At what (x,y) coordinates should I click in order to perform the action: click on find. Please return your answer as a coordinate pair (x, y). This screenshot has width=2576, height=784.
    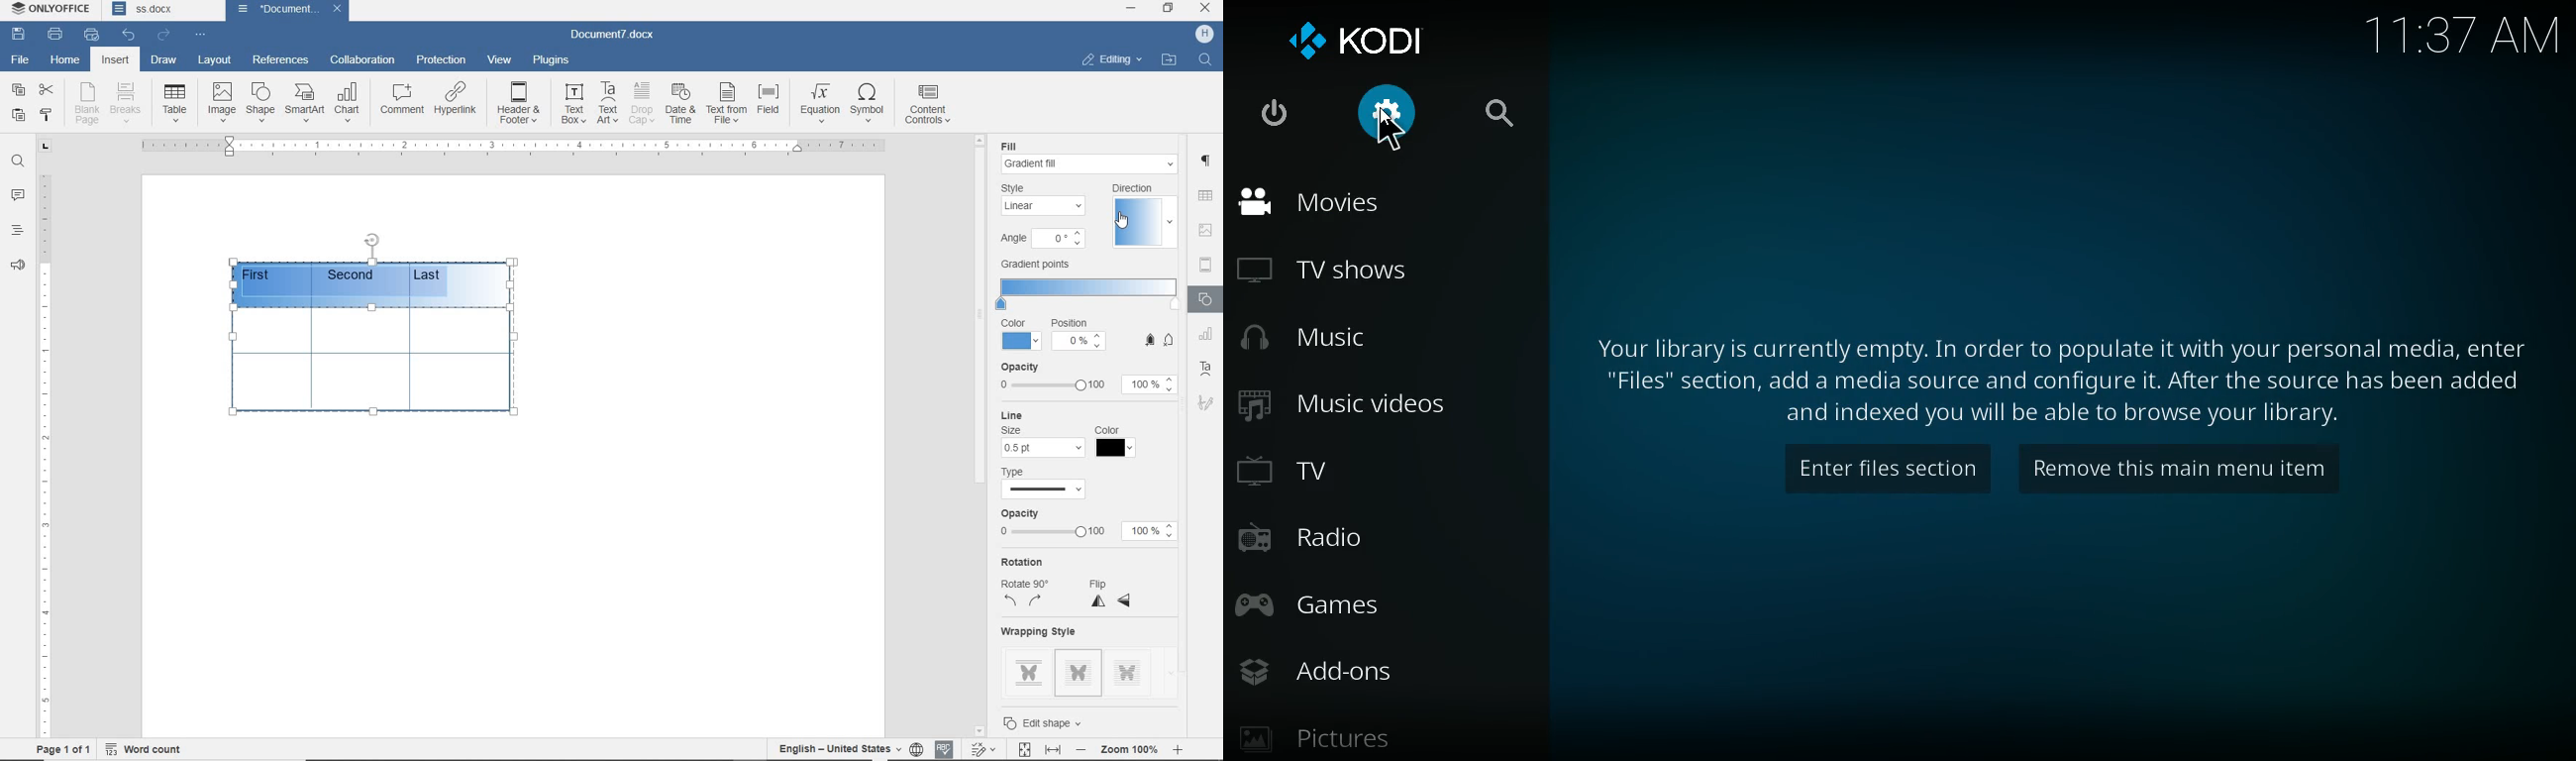
    Looking at the image, I should click on (17, 161).